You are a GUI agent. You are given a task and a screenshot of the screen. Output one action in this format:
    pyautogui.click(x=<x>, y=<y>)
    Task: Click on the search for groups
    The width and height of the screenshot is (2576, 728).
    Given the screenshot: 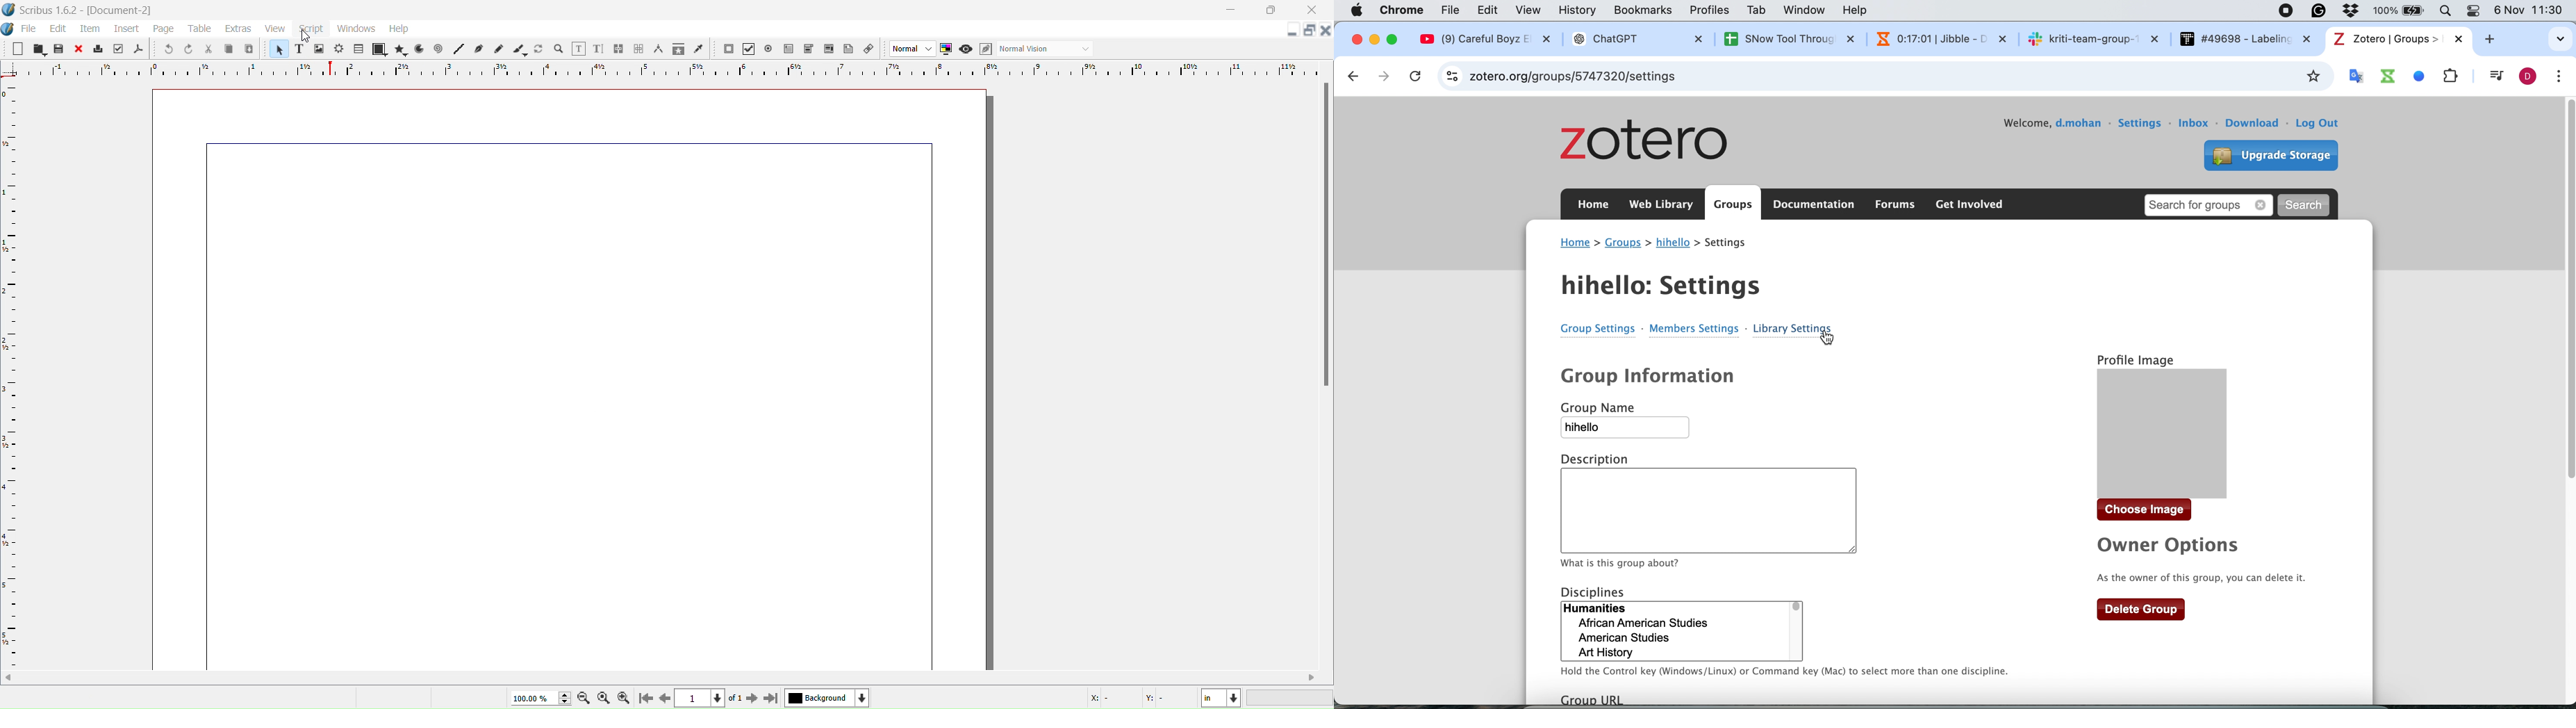 What is the action you would take?
    pyautogui.click(x=2211, y=203)
    